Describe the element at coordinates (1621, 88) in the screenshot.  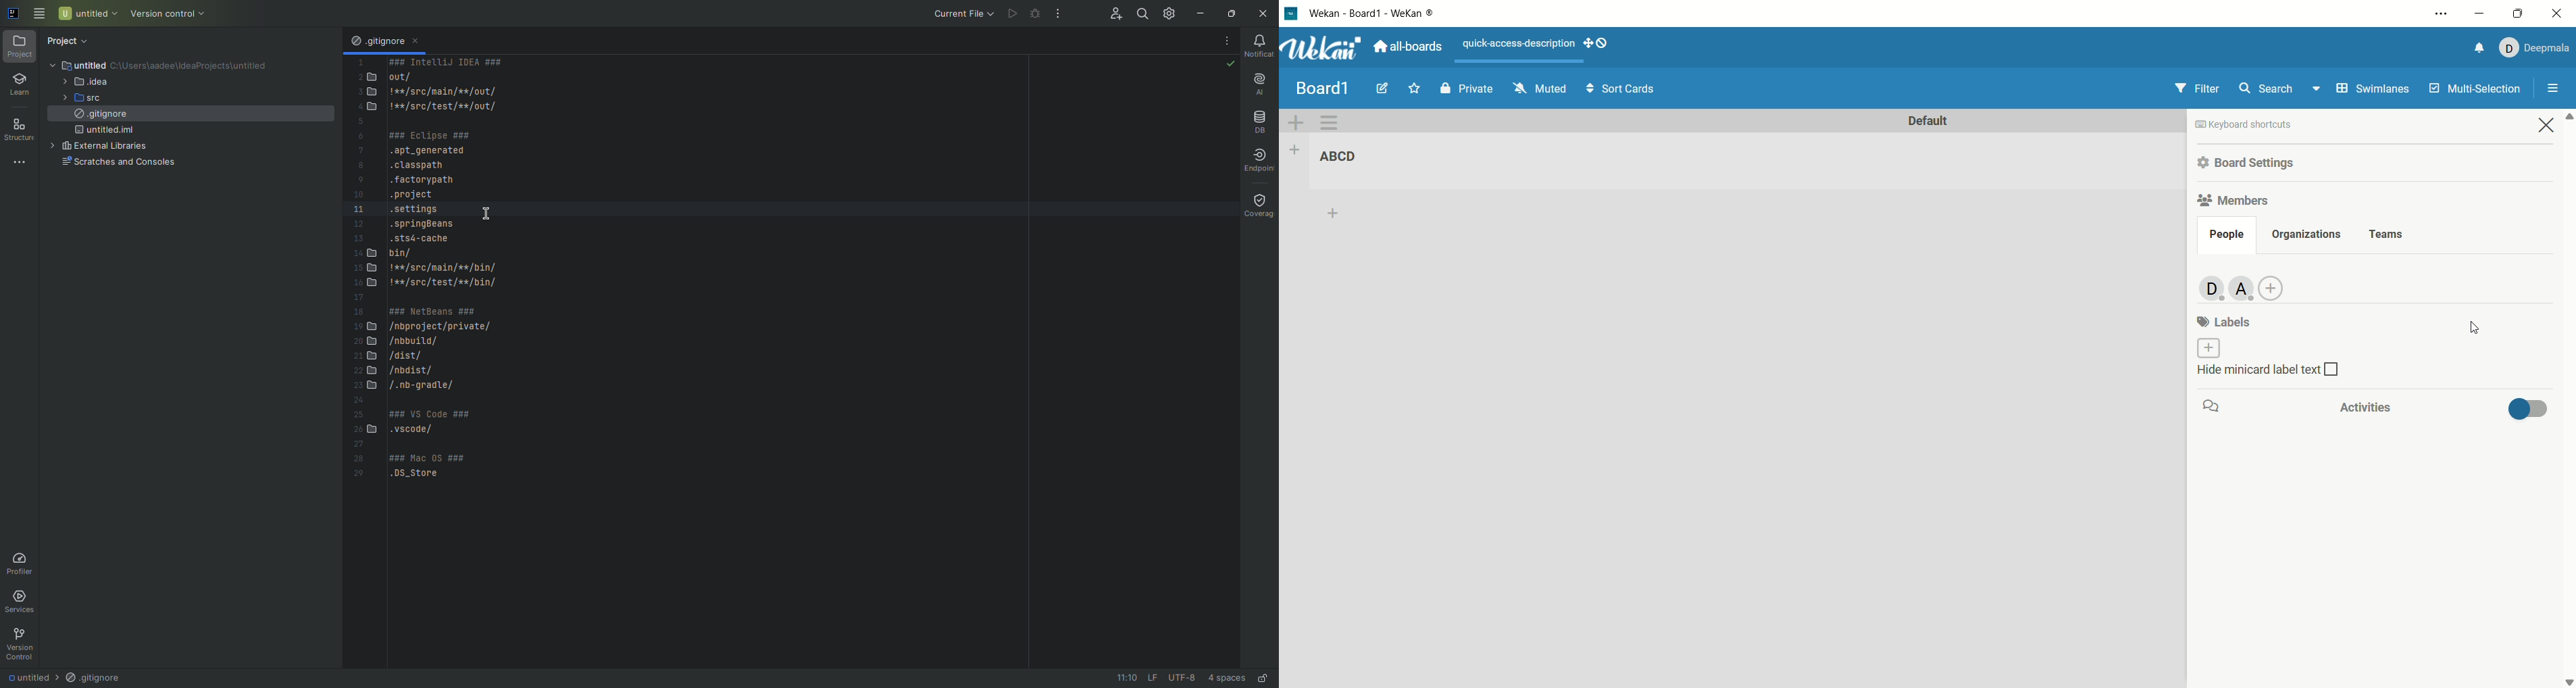
I see `sort cards` at that location.